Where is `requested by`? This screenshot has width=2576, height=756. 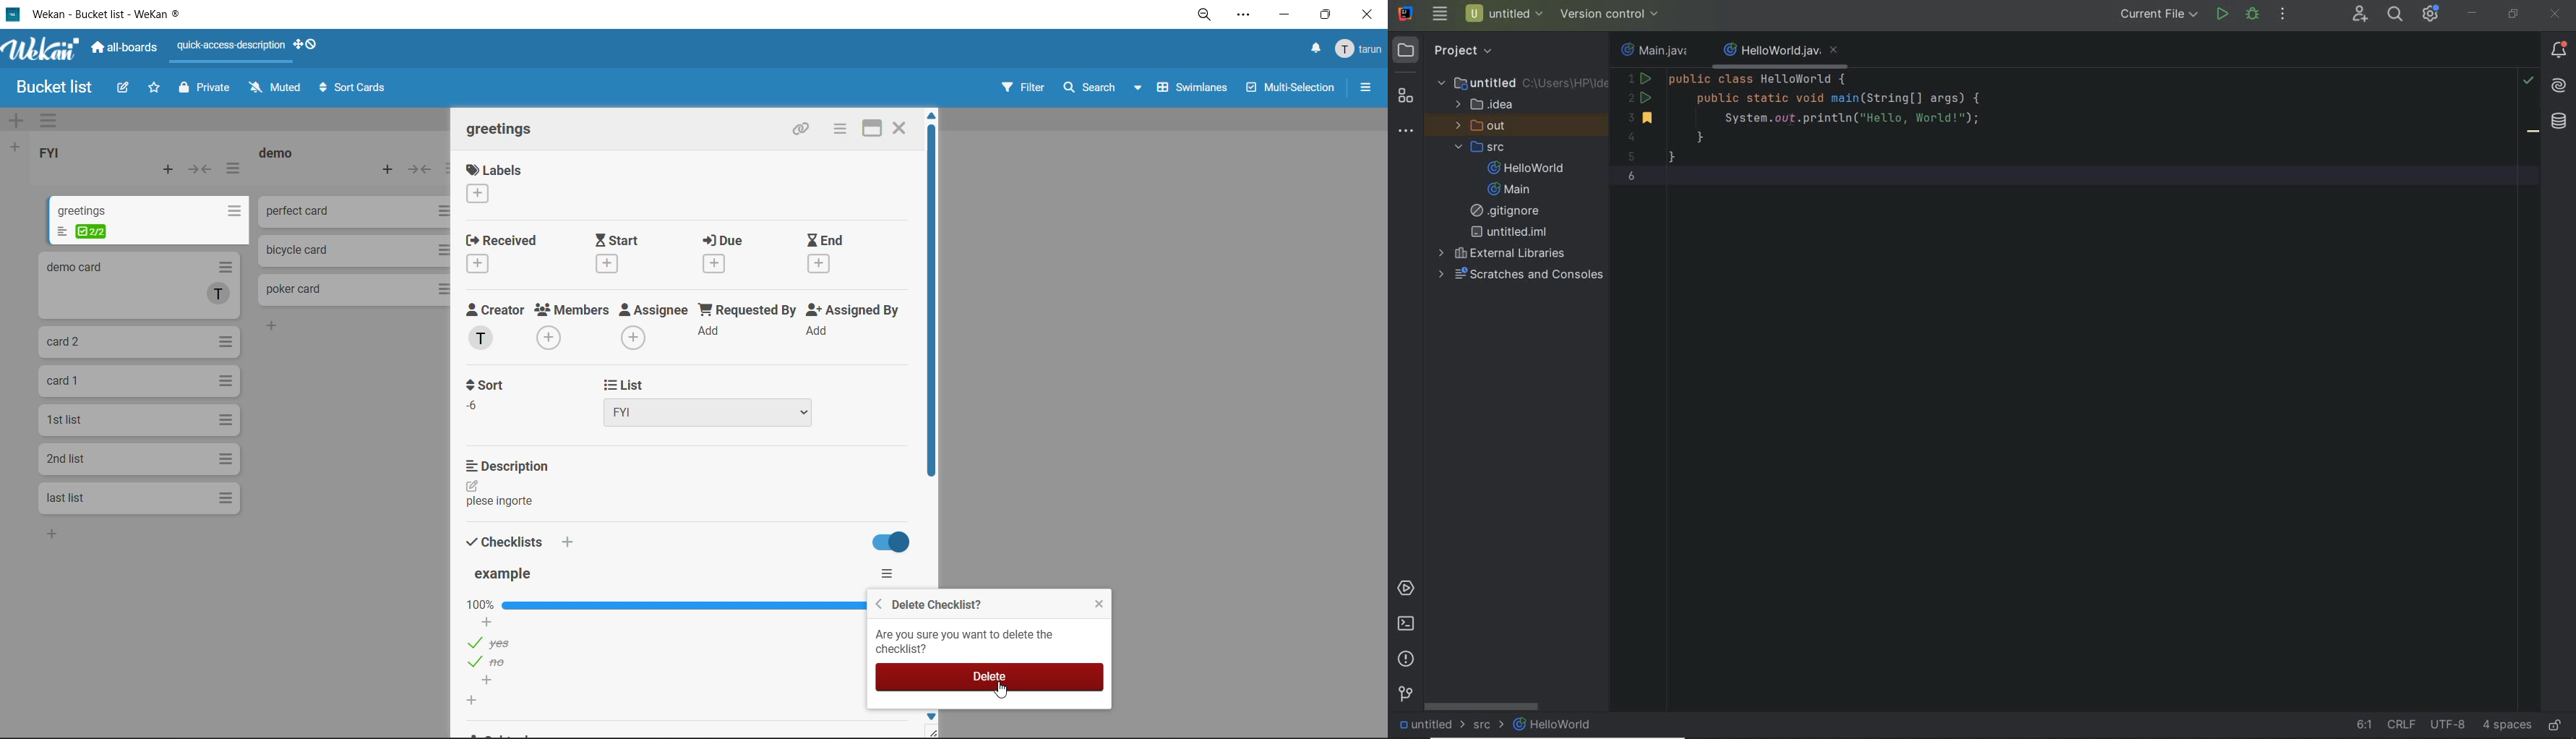 requested by is located at coordinates (742, 327).